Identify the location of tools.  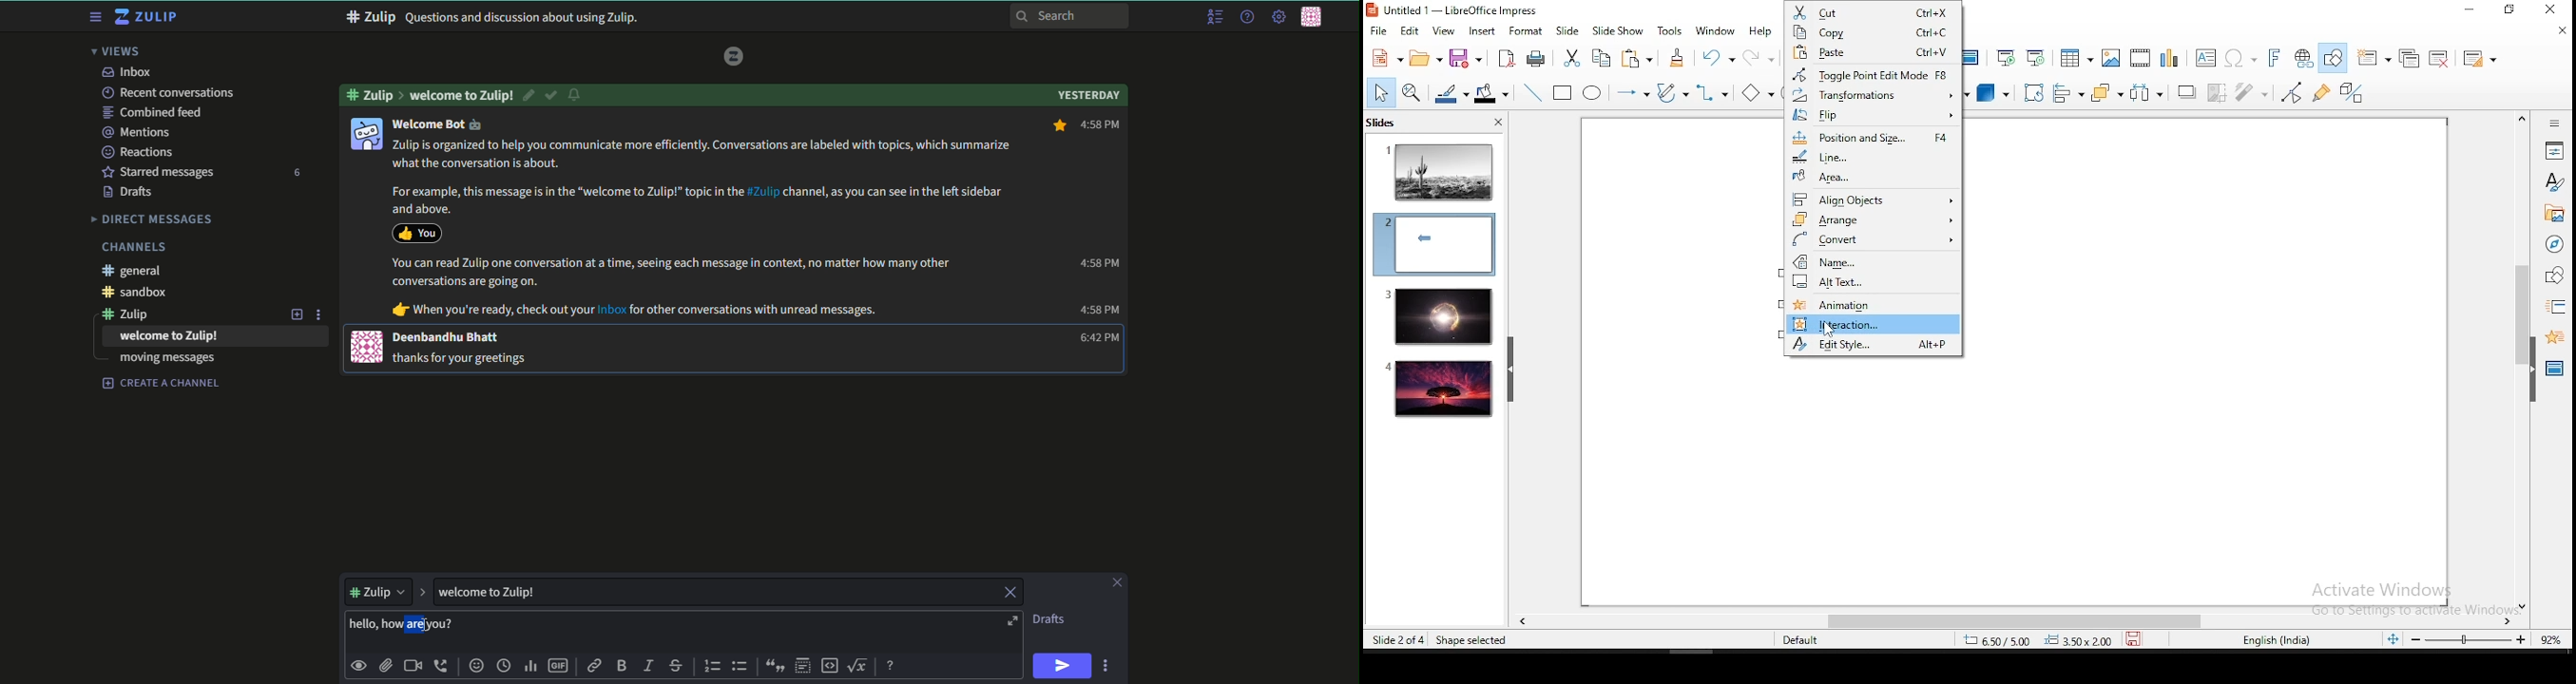
(1671, 31).